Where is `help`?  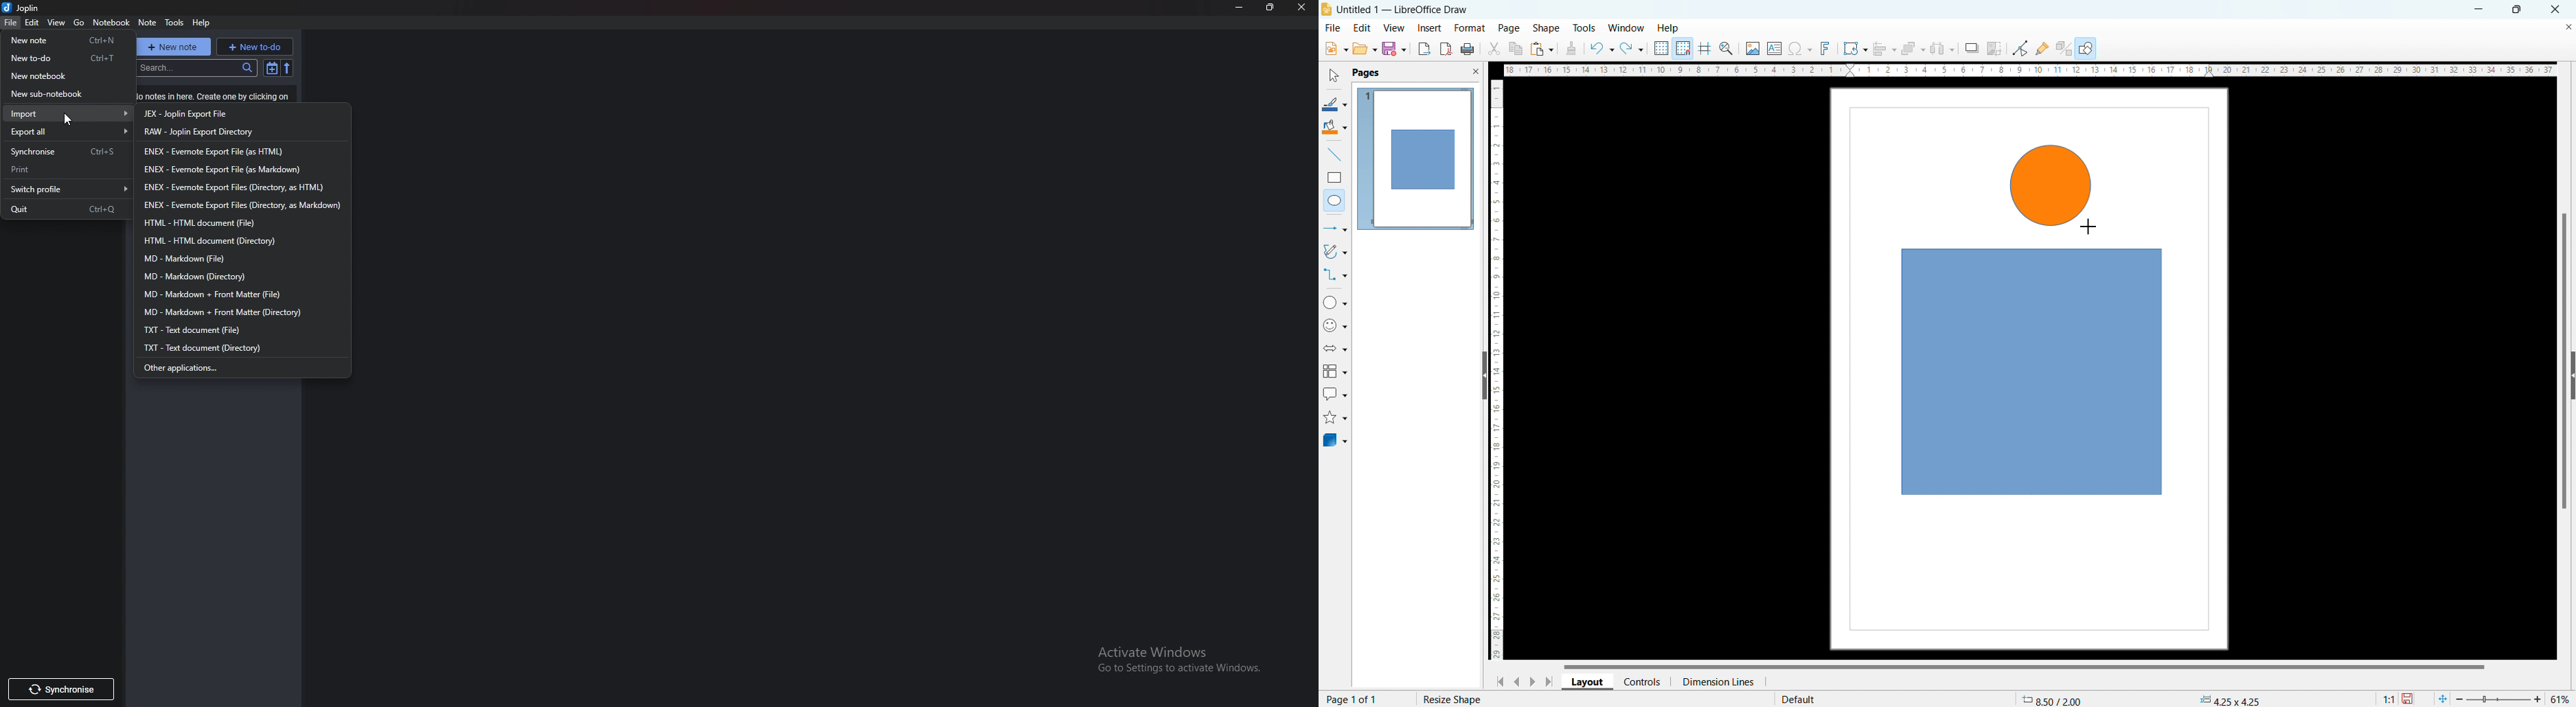 help is located at coordinates (202, 23).